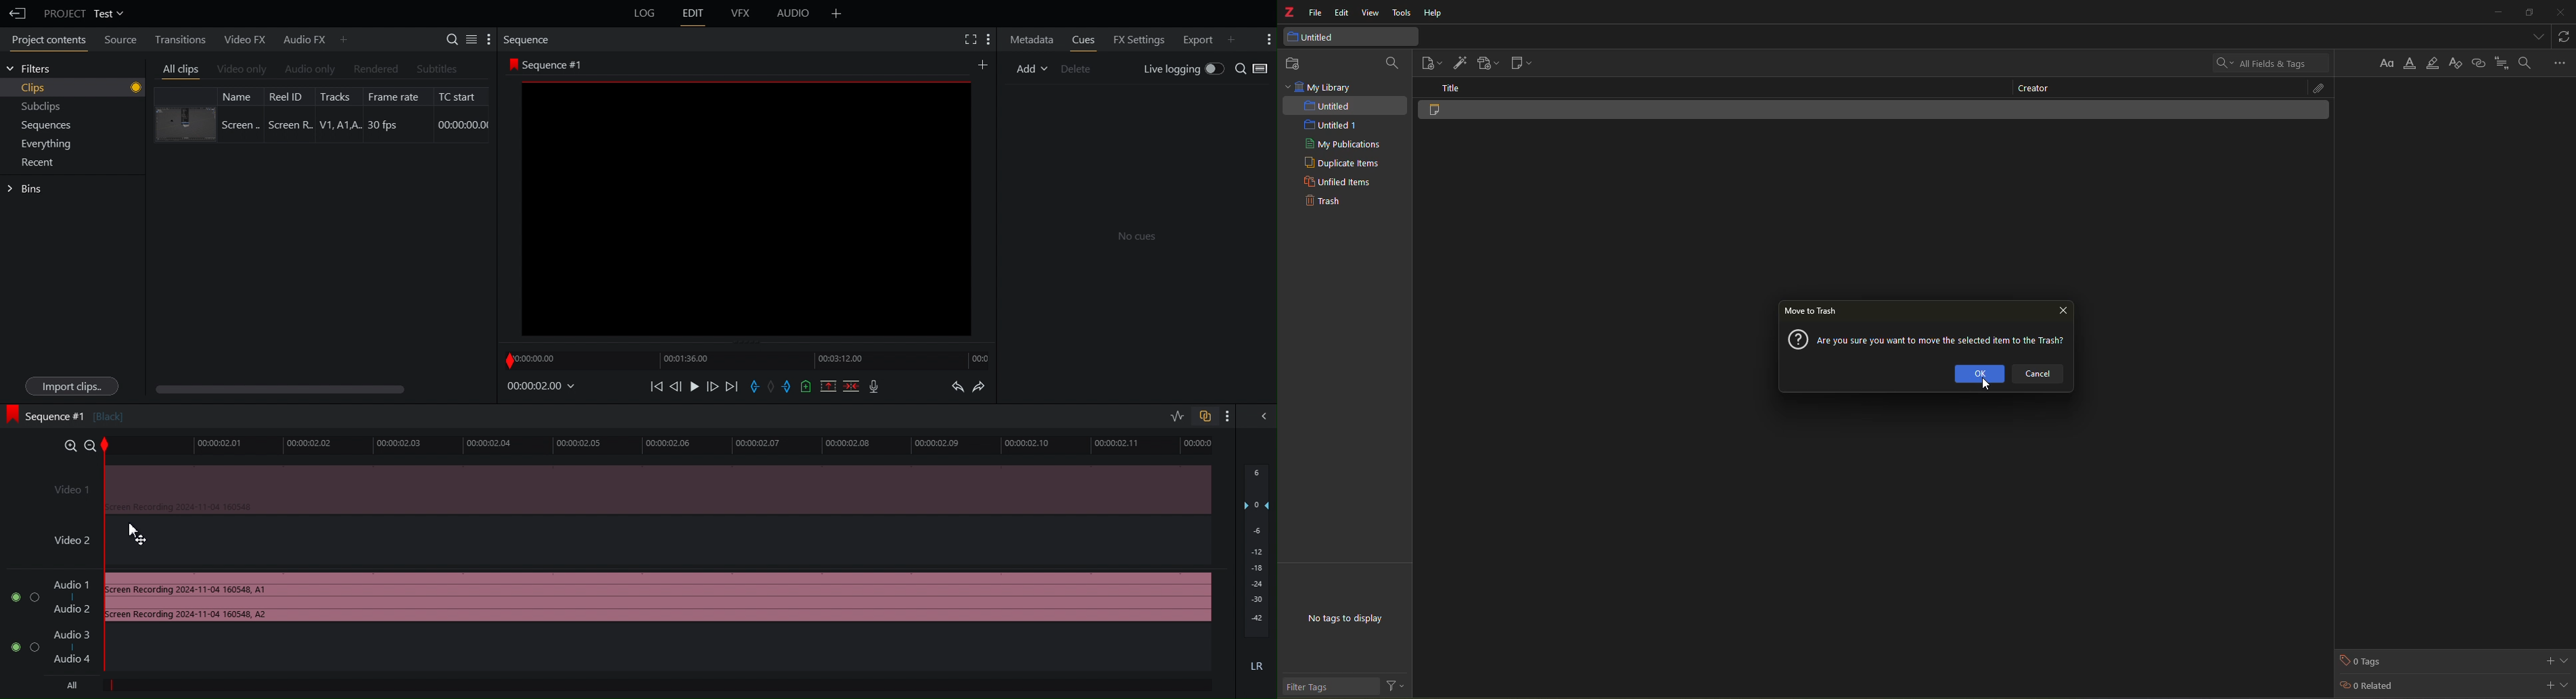 The width and height of the screenshot is (2576, 700). Describe the element at coordinates (2560, 62) in the screenshot. I see `more` at that location.